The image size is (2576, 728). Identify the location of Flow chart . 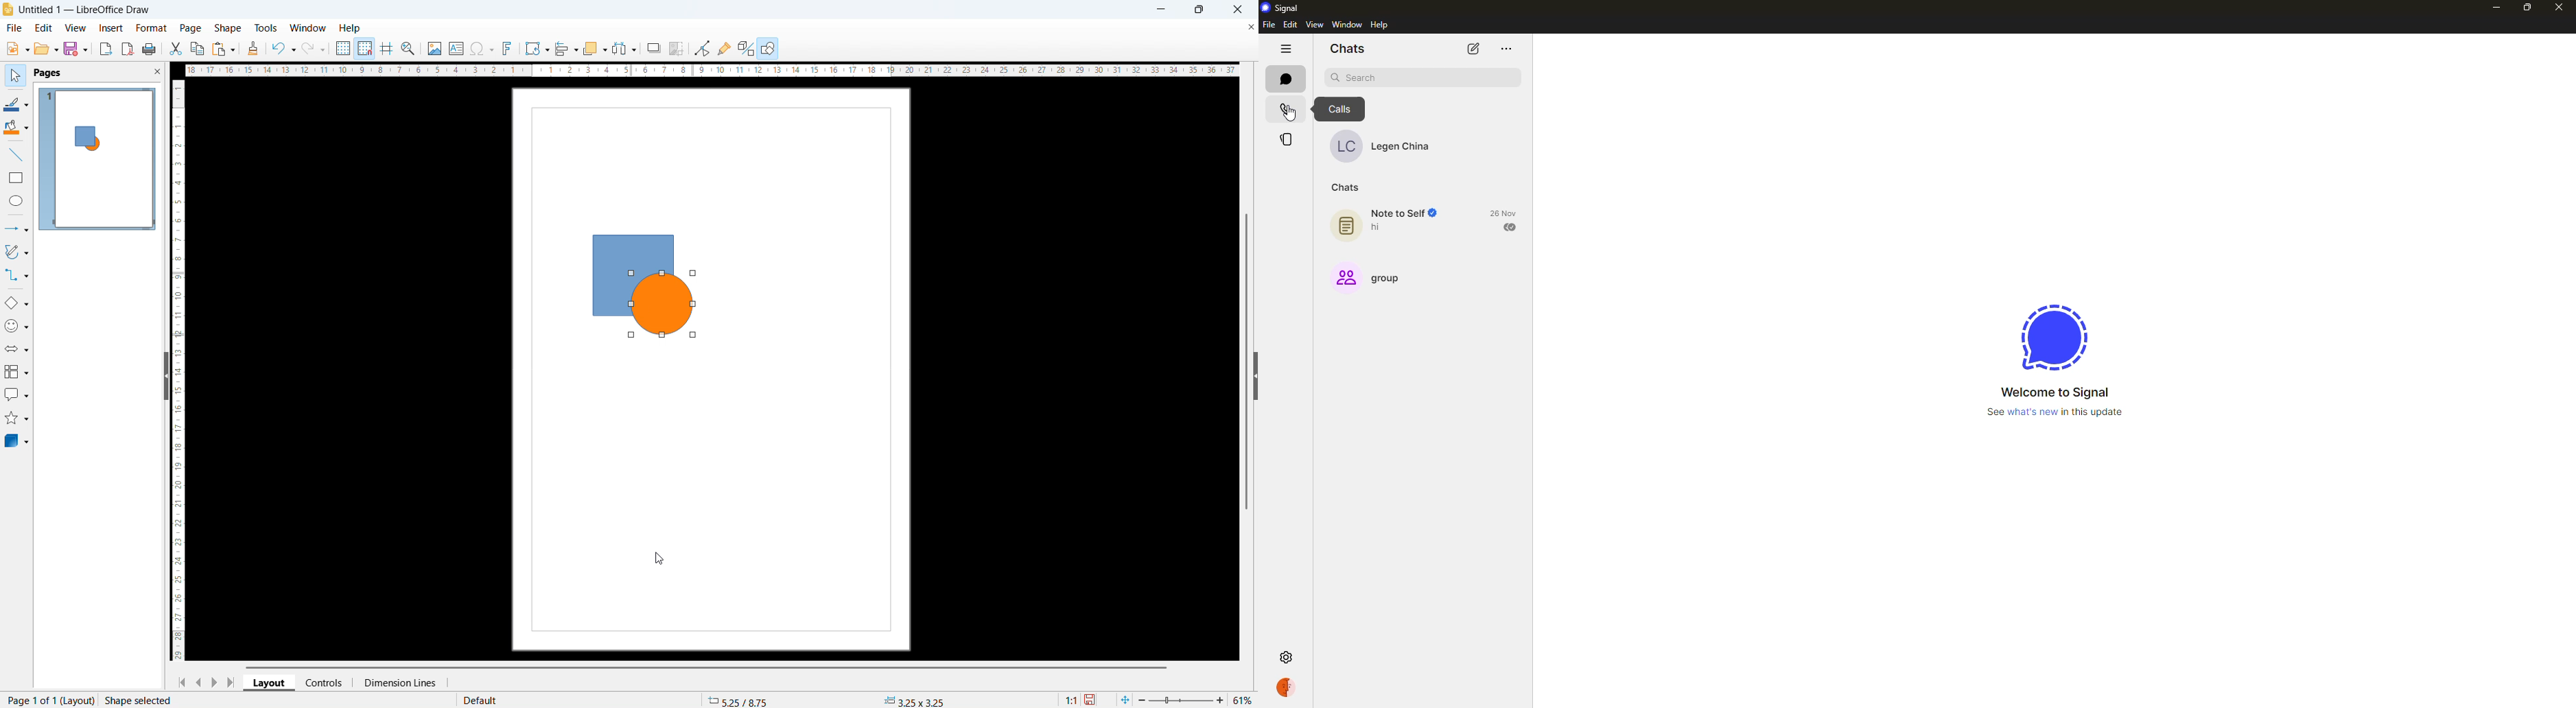
(16, 372).